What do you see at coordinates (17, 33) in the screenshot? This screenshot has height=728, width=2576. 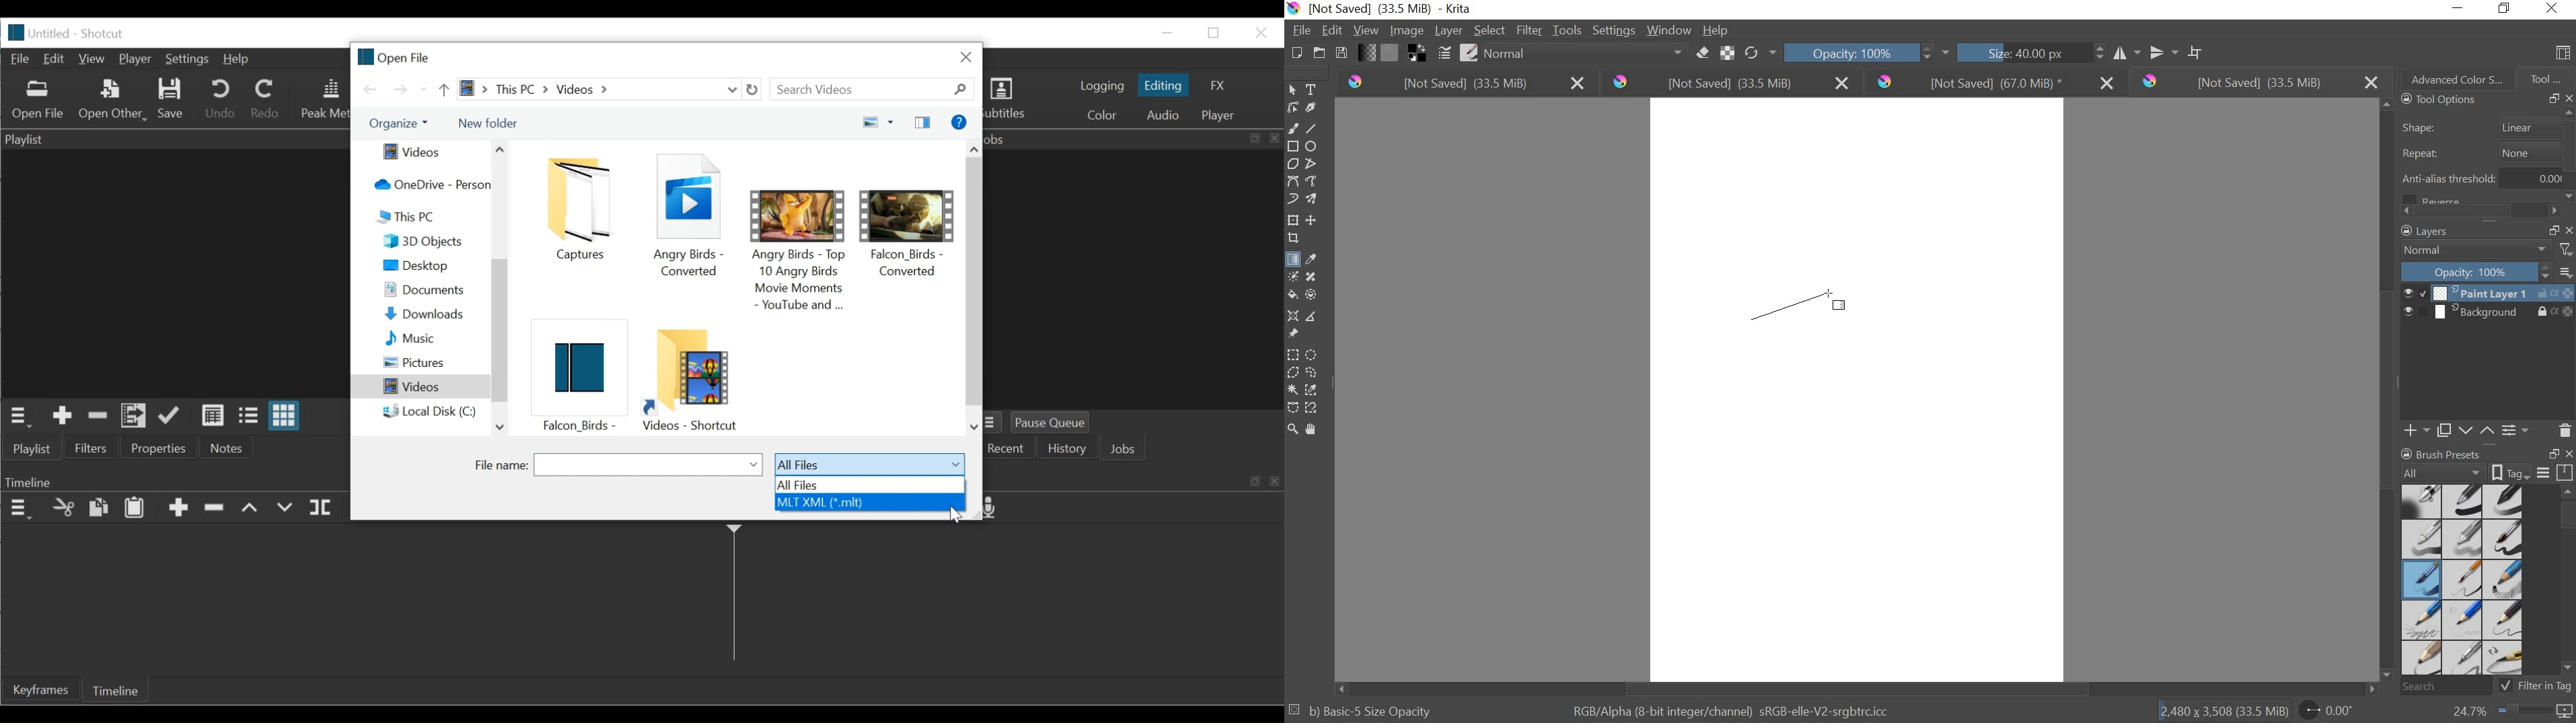 I see `logo` at bounding box center [17, 33].